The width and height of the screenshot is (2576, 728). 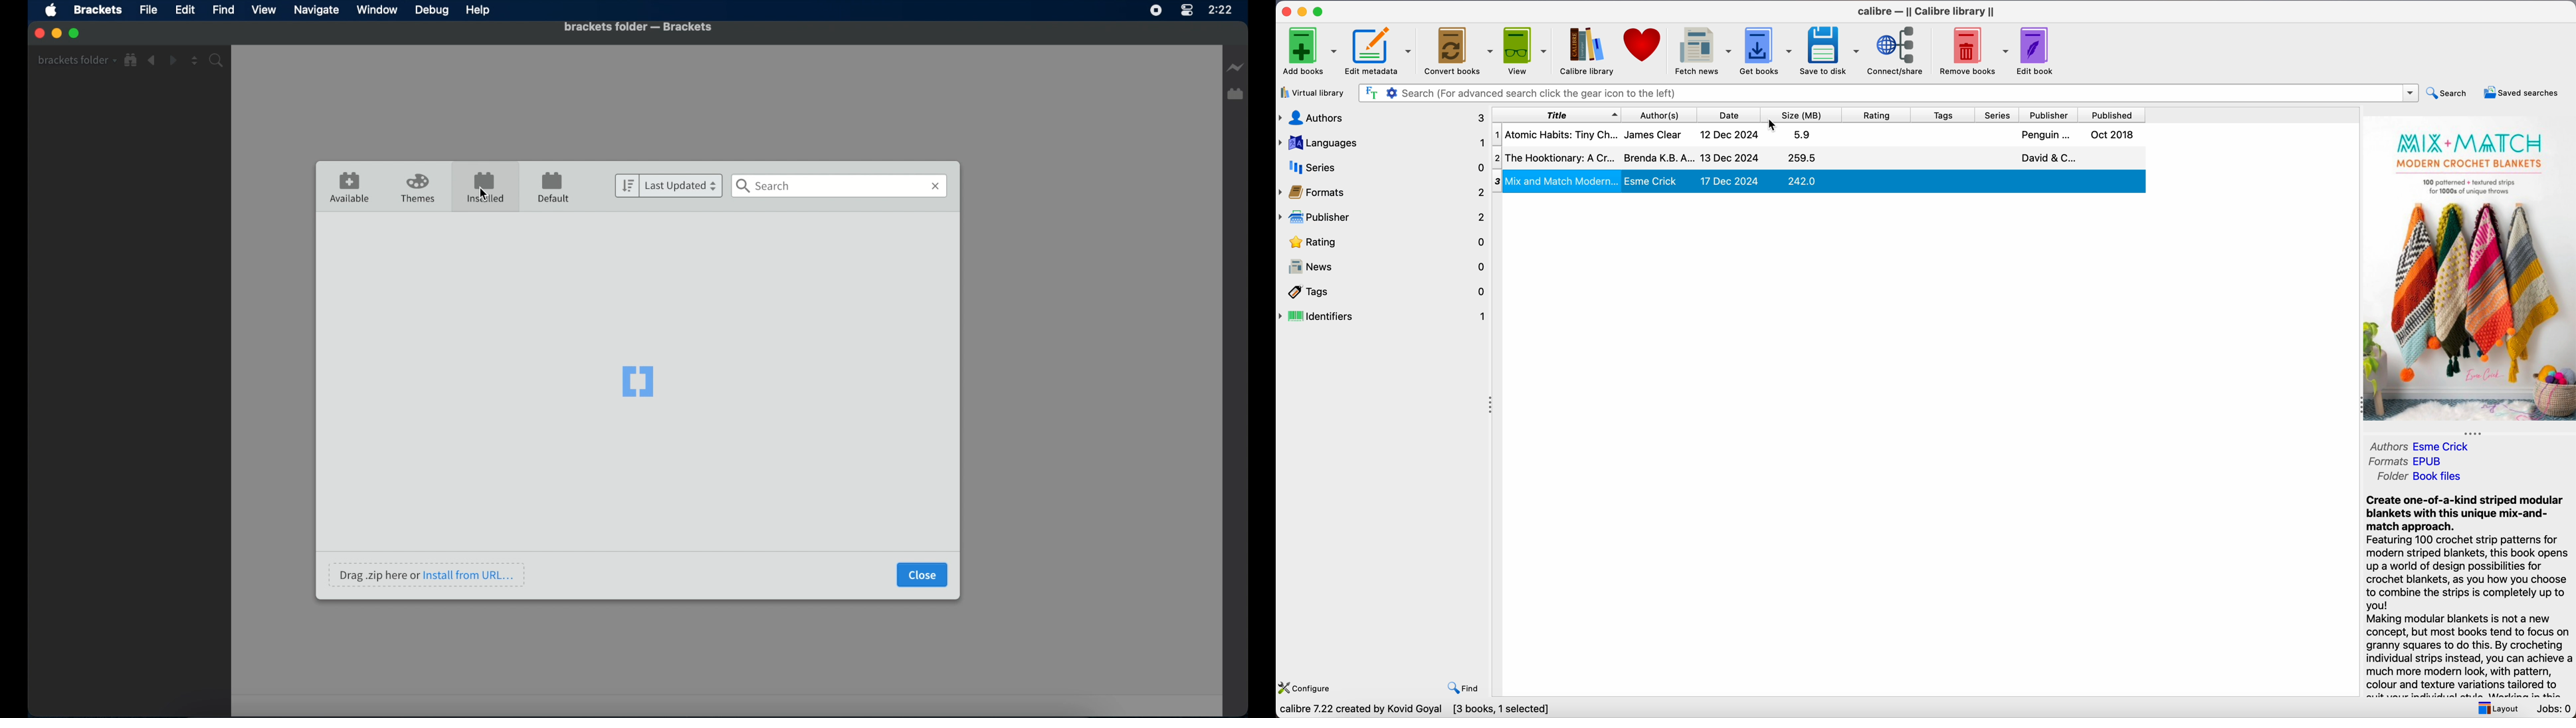 I want to click on publisher, so click(x=2050, y=115).